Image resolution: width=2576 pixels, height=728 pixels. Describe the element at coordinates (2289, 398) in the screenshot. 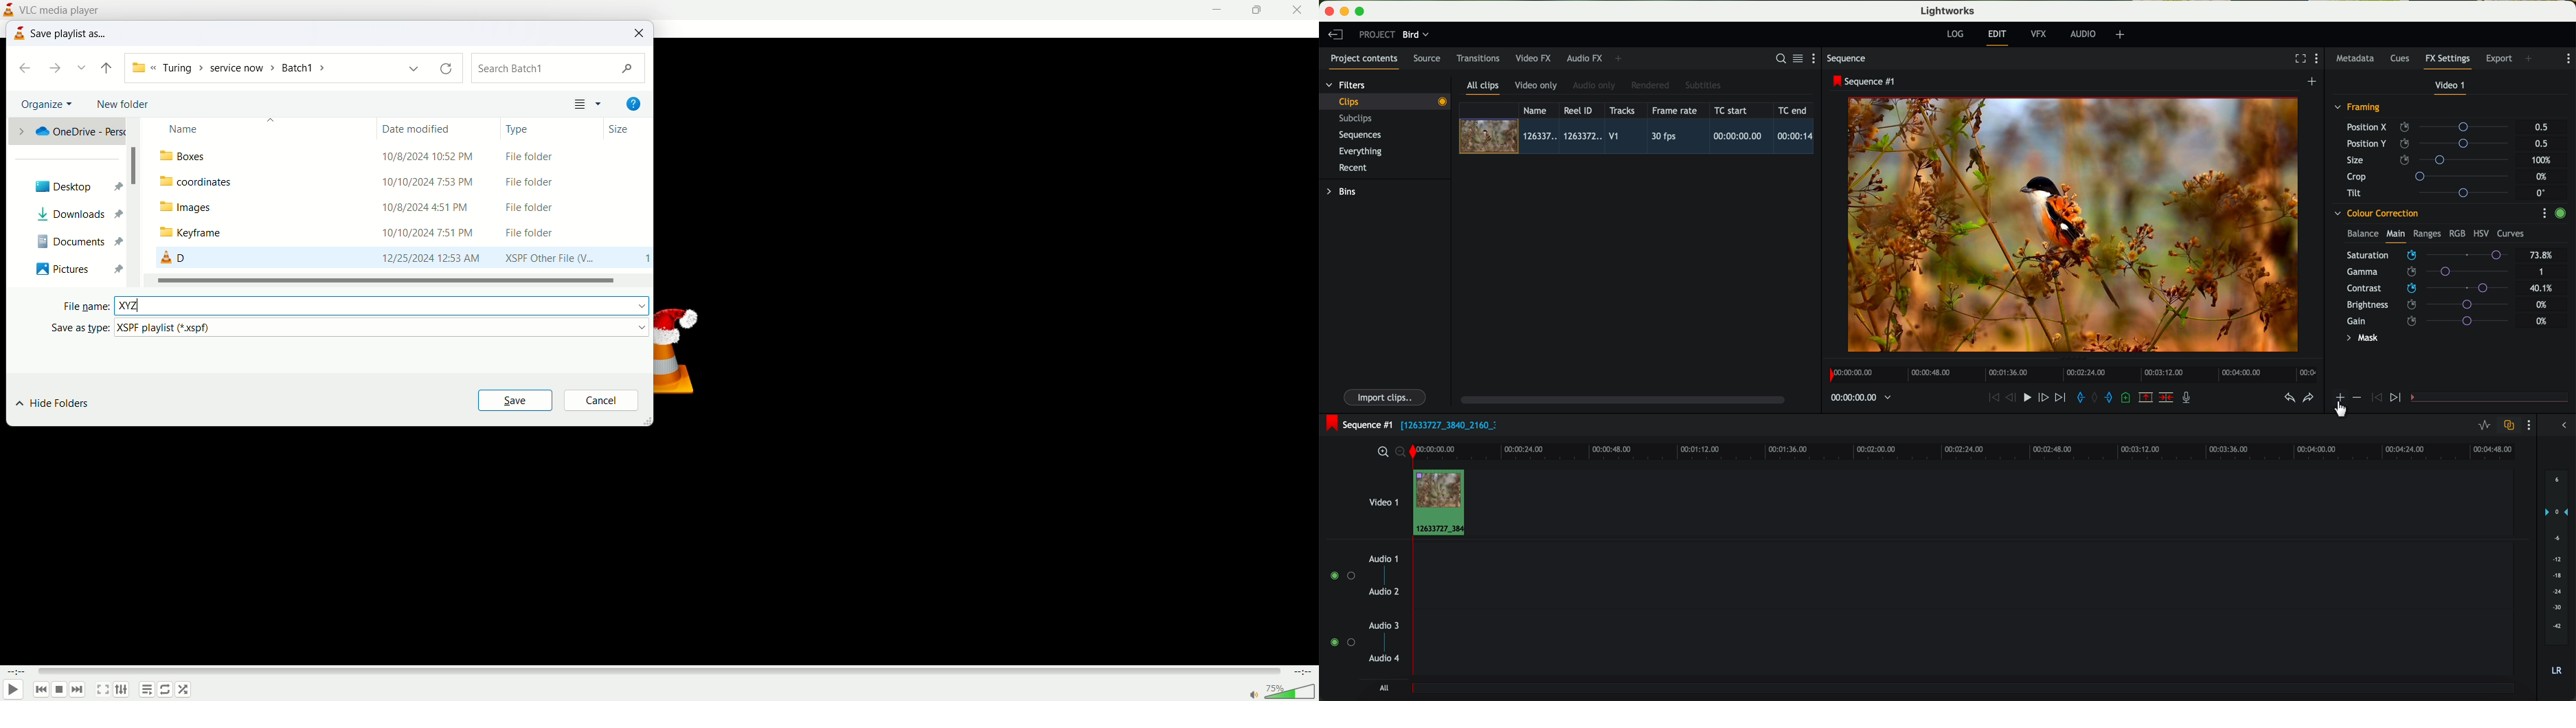

I see `undo` at that location.